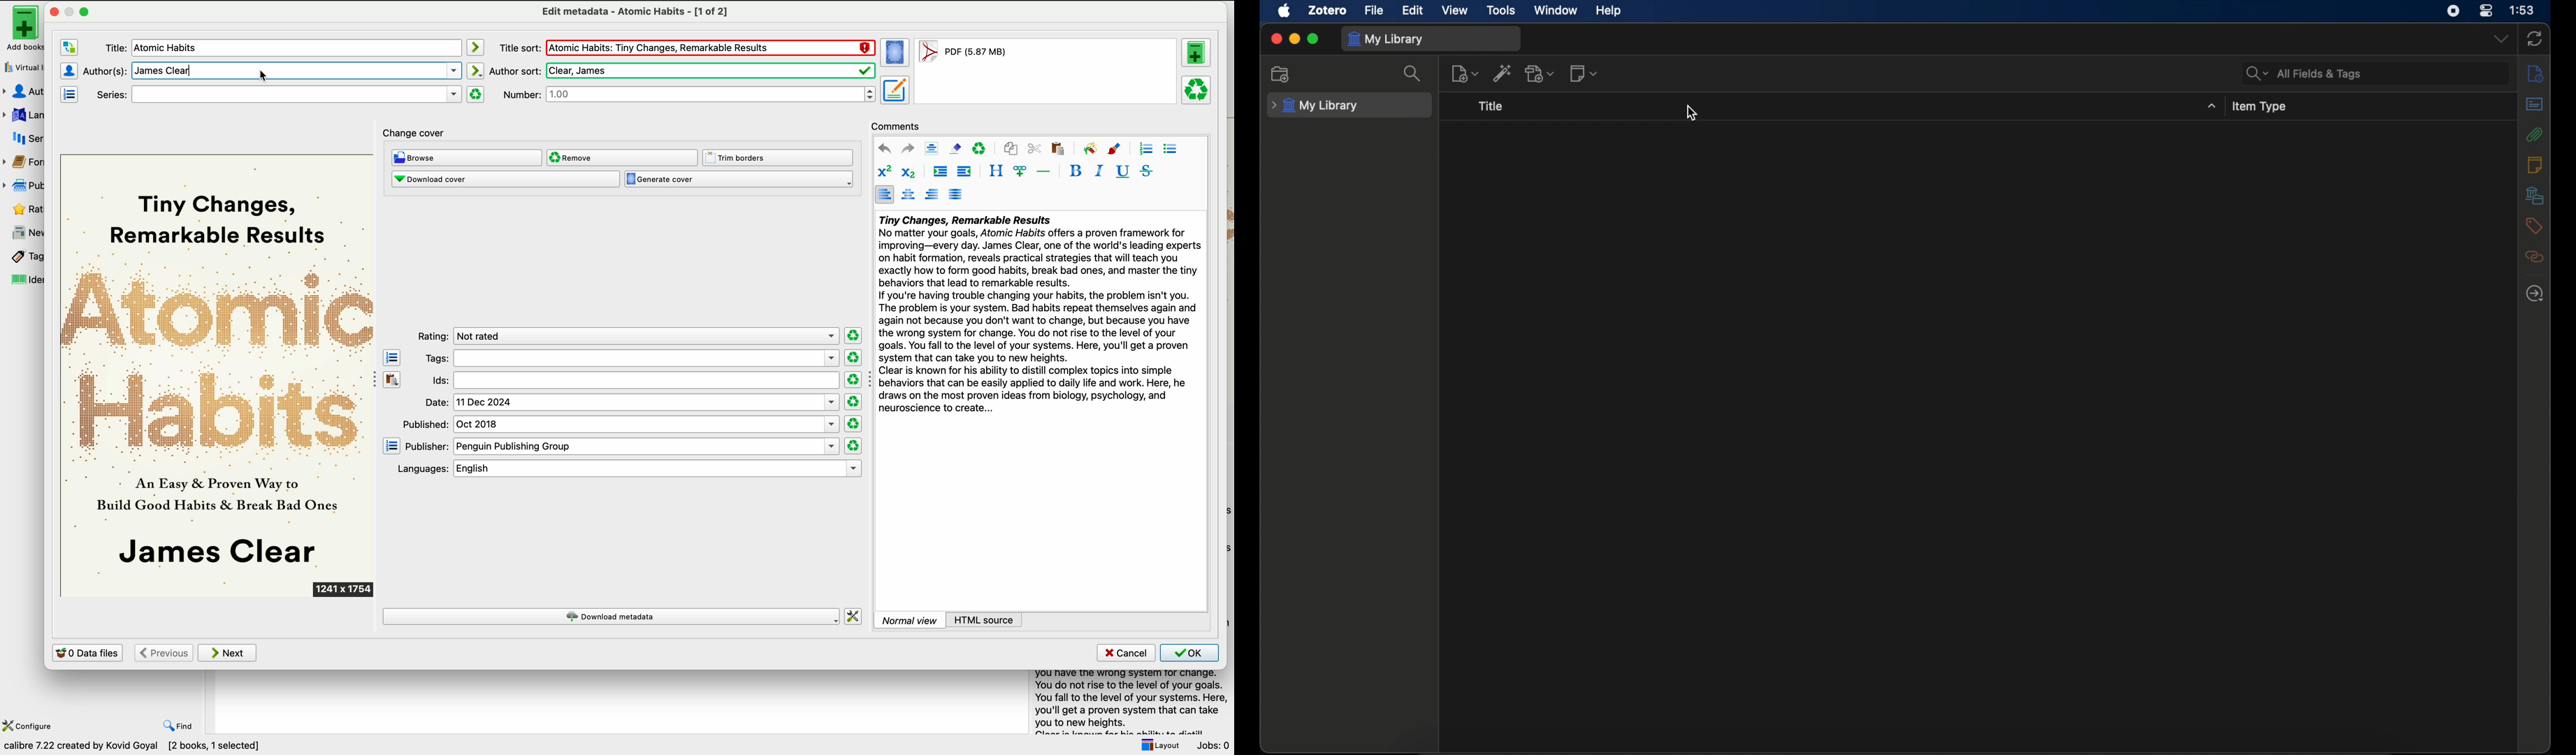  I want to click on formats, so click(25, 164).